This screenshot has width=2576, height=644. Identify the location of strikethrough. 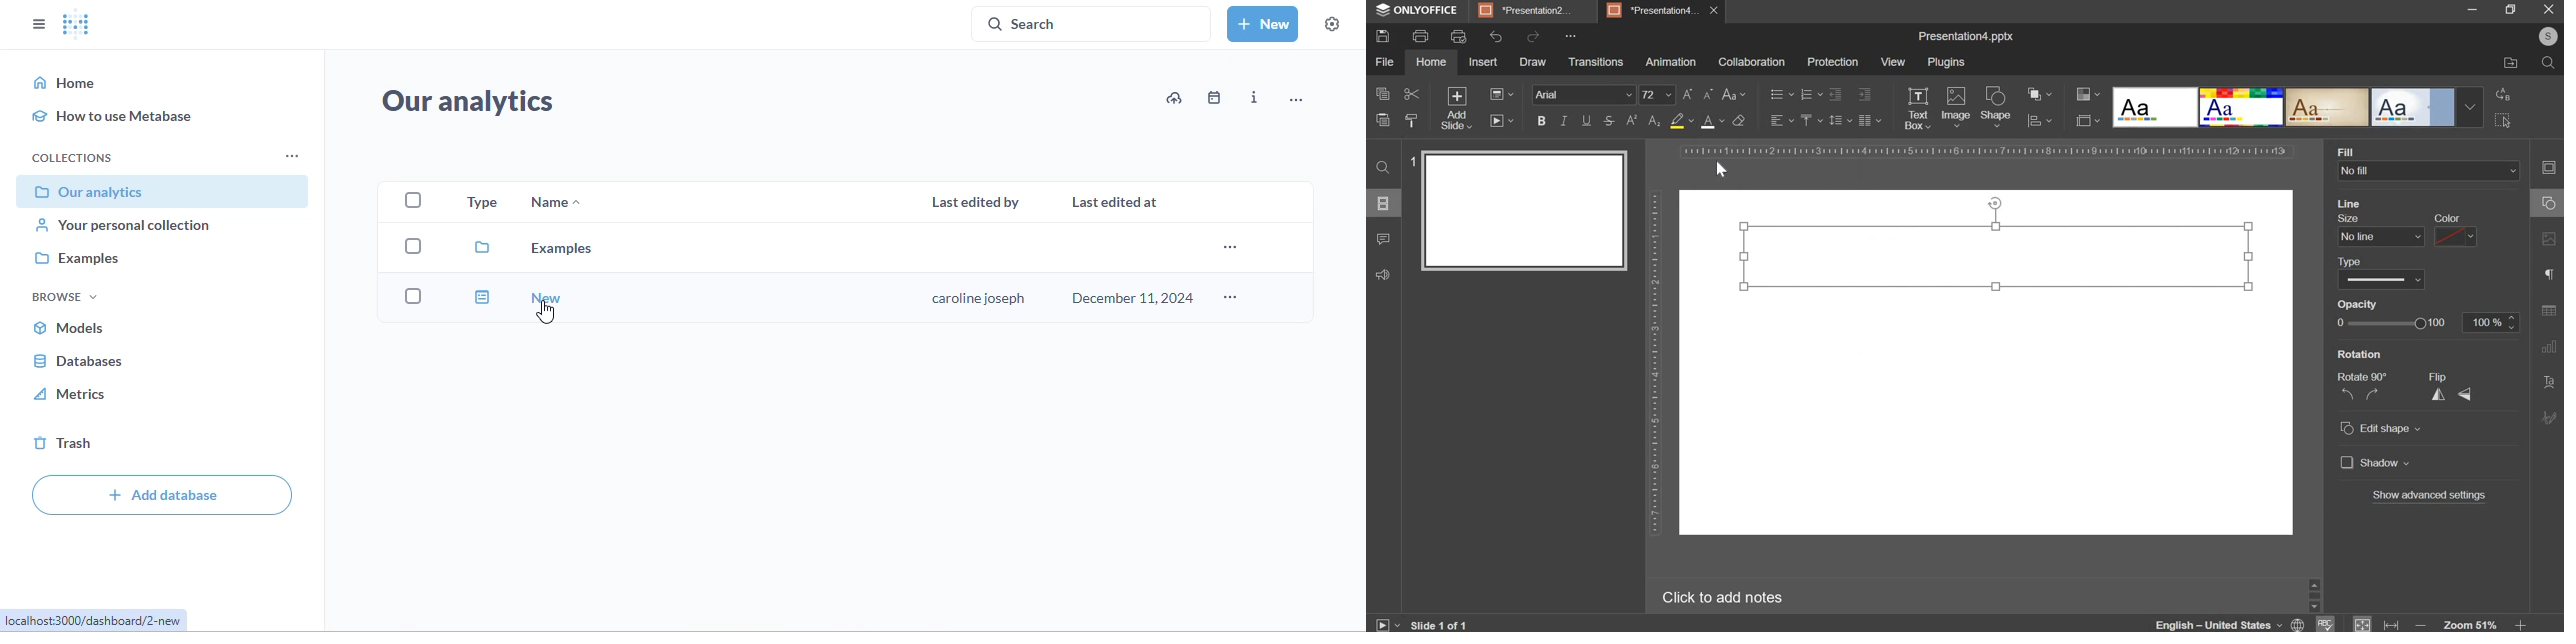
(1607, 120).